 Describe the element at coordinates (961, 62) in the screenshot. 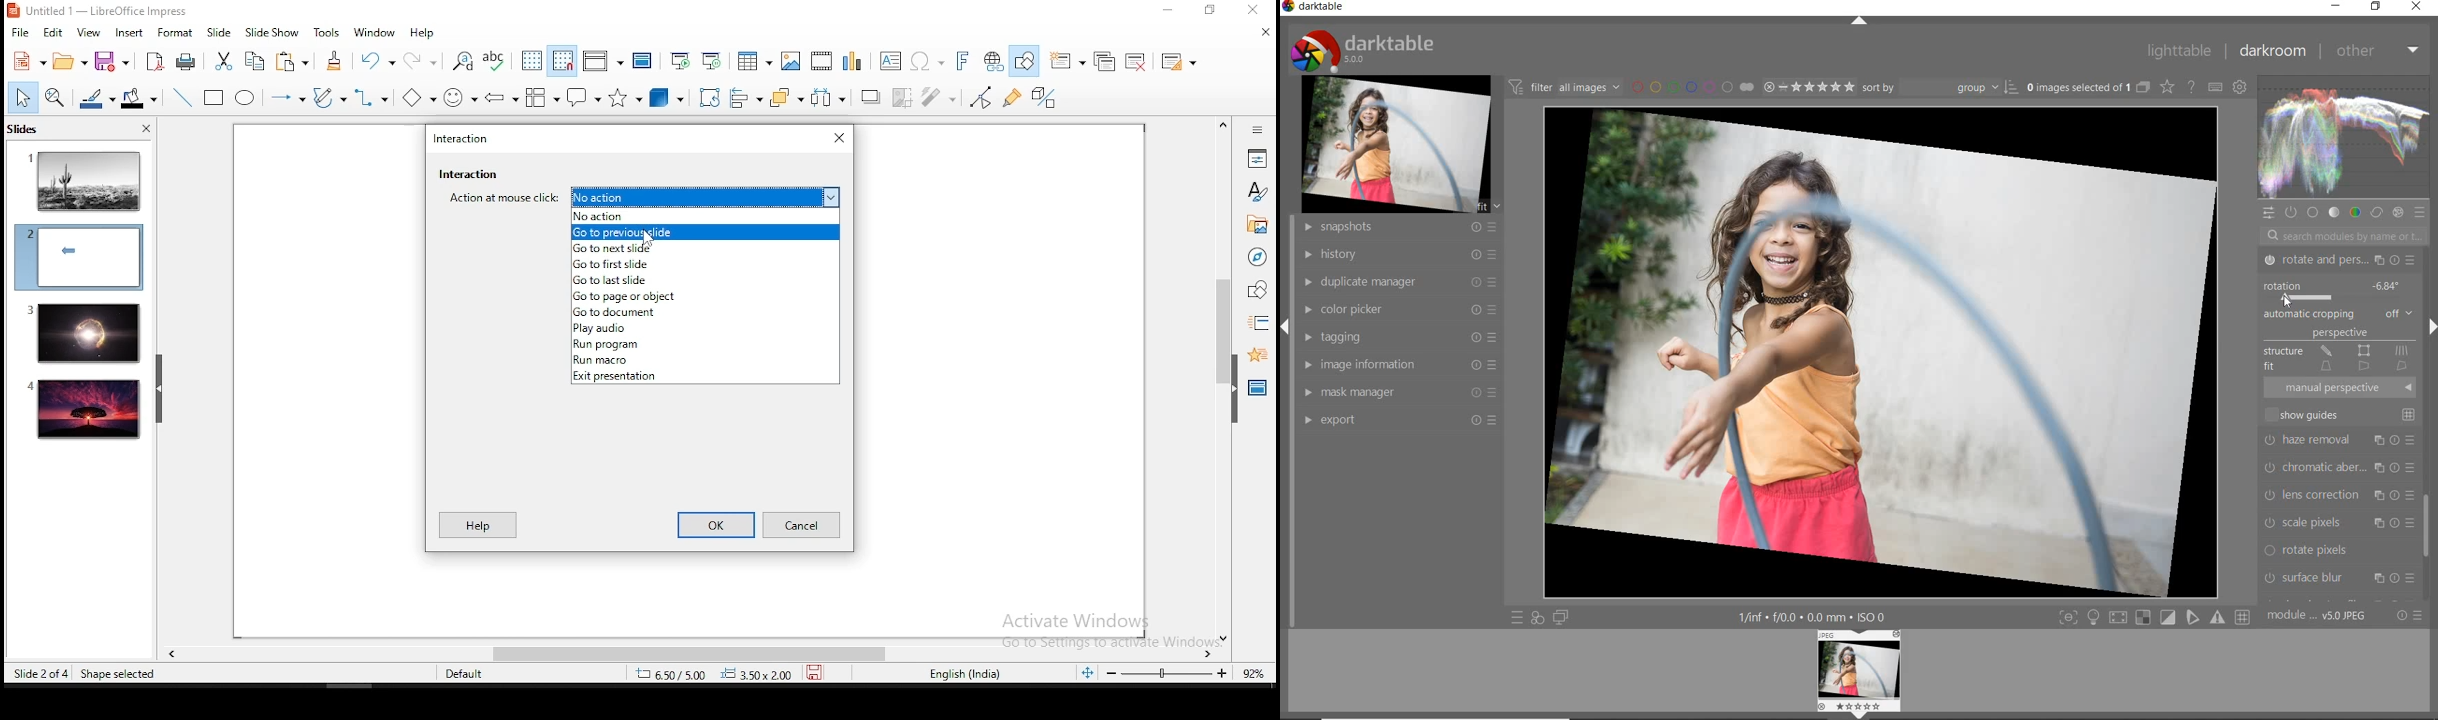

I see `fontwork text` at that location.